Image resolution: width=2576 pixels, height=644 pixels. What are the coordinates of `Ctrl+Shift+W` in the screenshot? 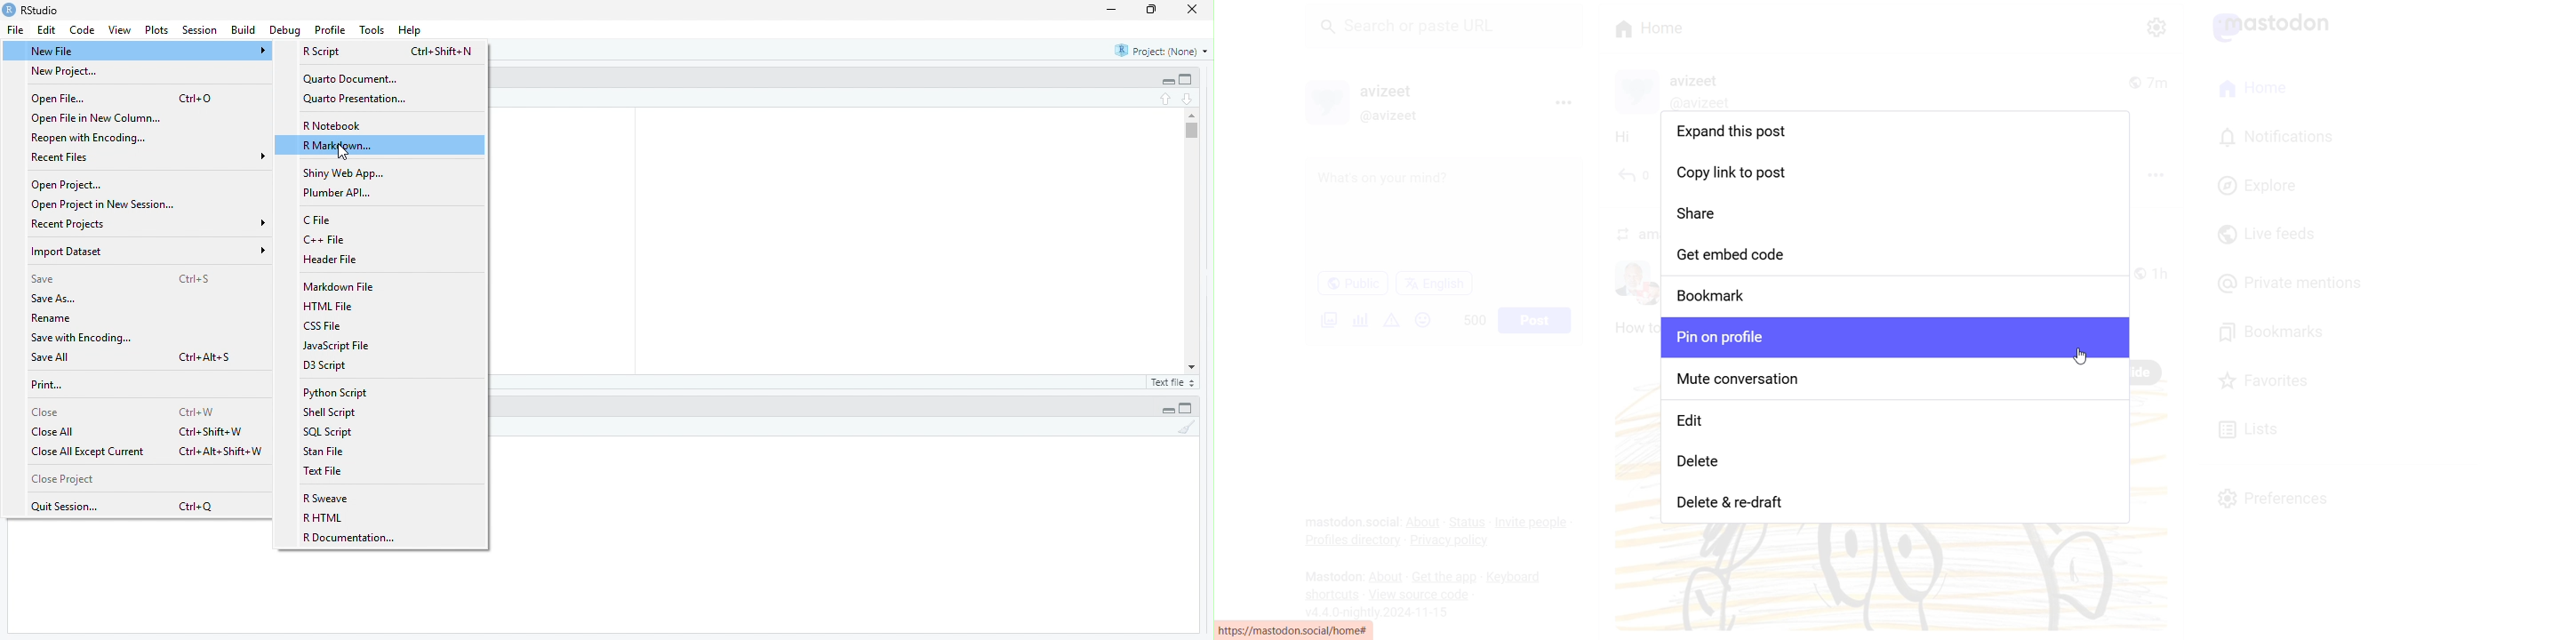 It's located at (213, 431).